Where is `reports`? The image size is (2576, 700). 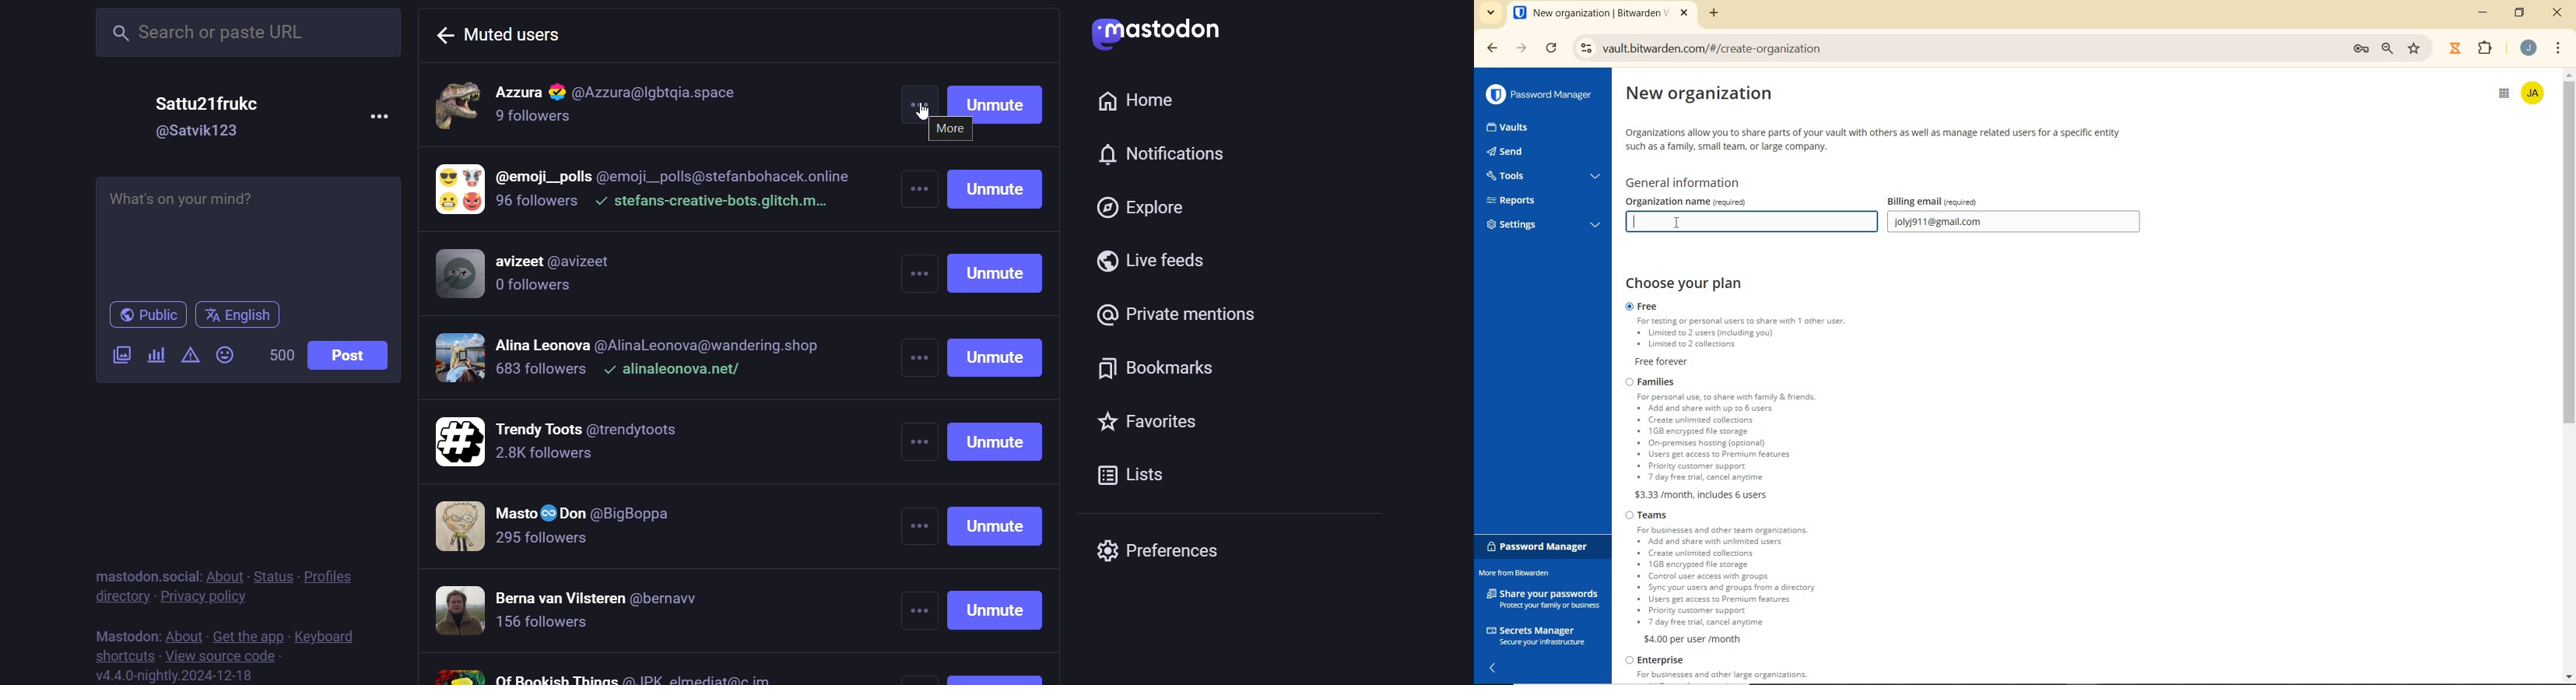 reports is located at coordinates (1544, 200).